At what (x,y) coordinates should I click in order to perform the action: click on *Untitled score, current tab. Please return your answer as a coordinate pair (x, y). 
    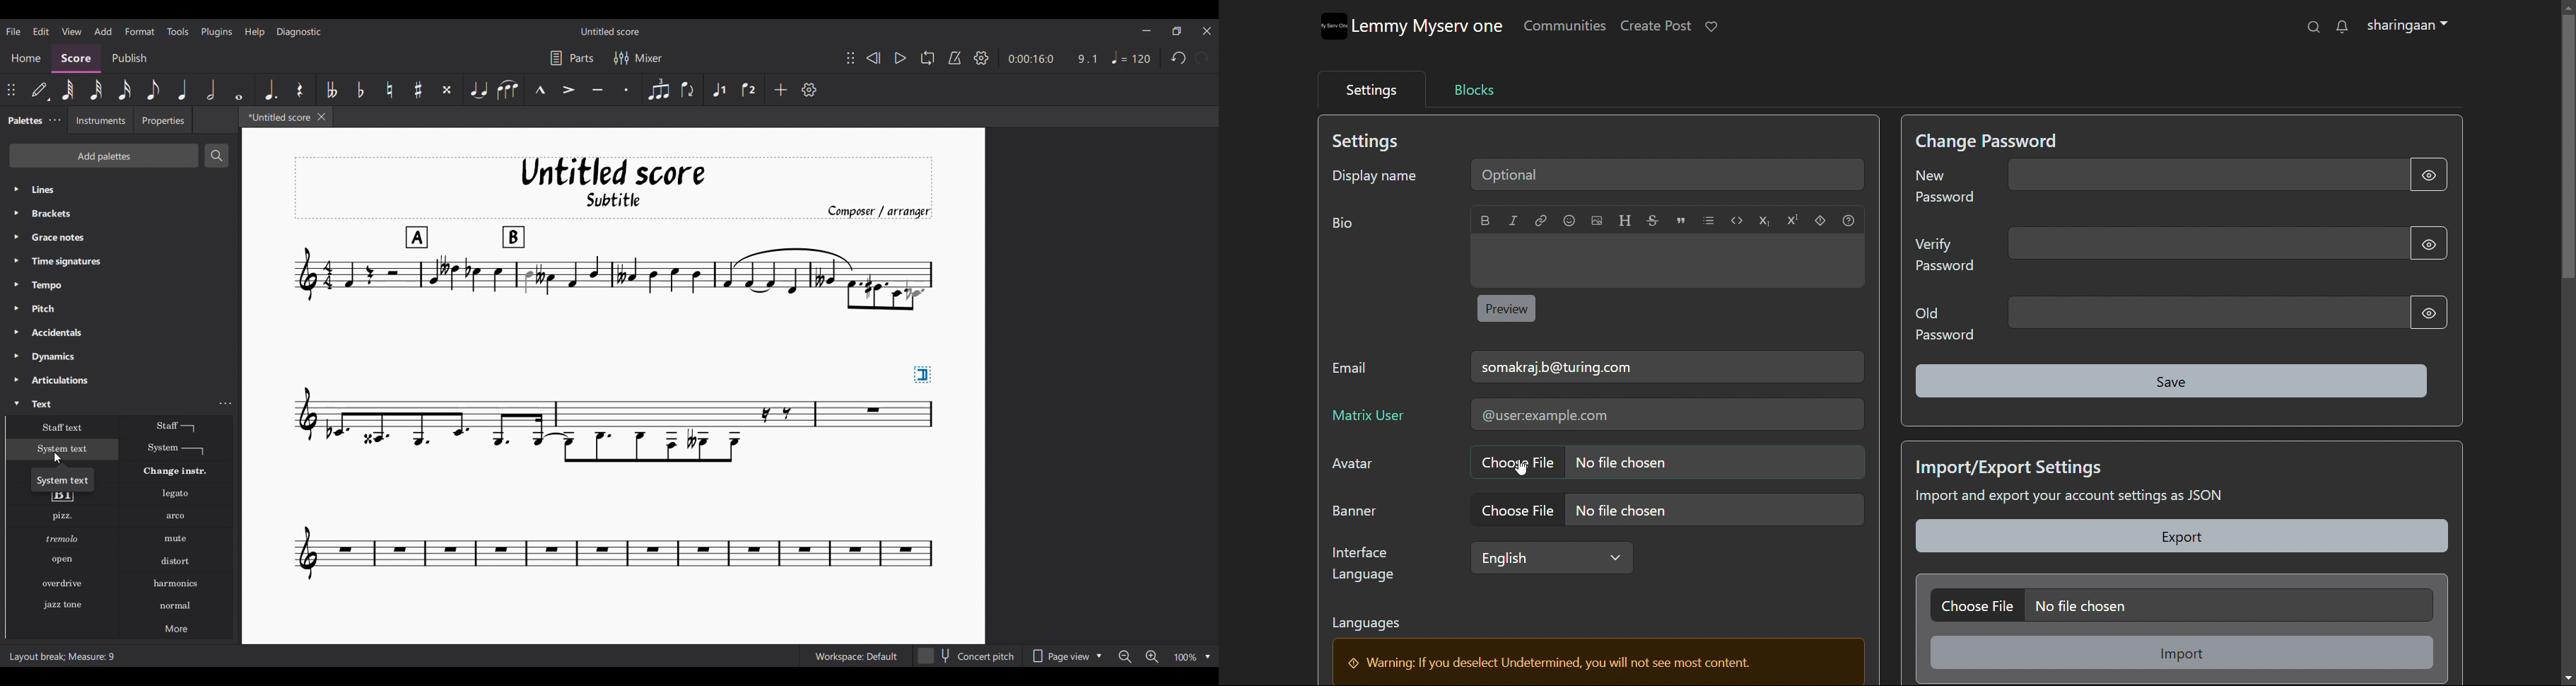
    Looking at the image, I should click on (277, 116).